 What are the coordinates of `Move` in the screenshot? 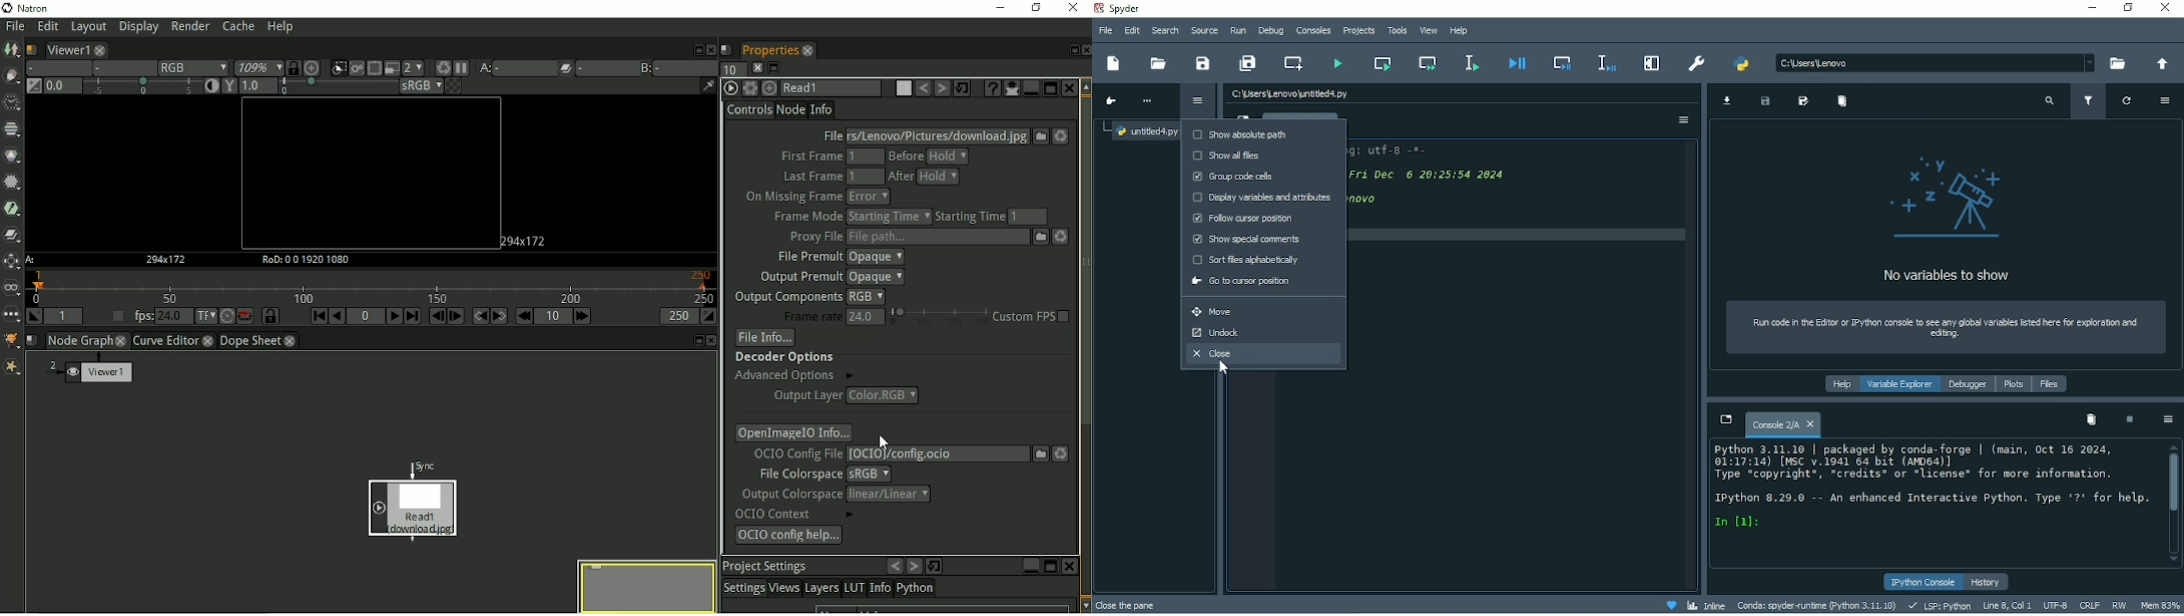 It's located at (1216, 312).